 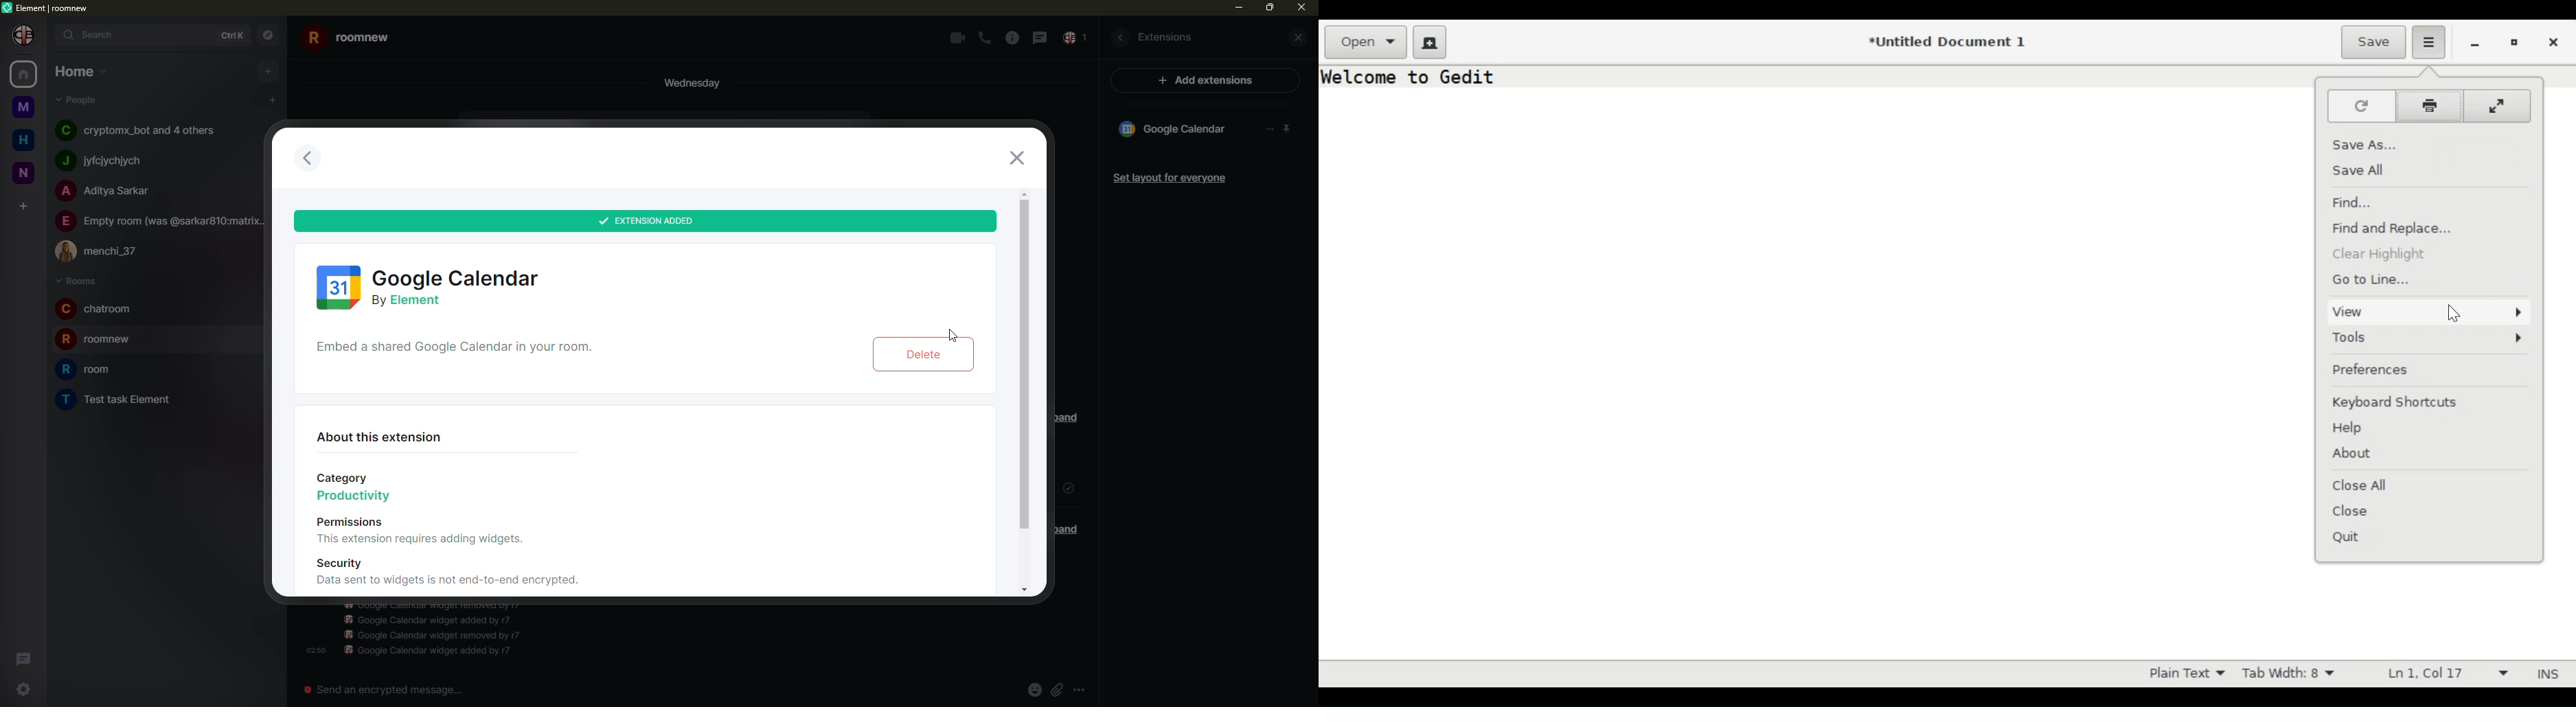 I want to click on add, so click(x=269, y=71).